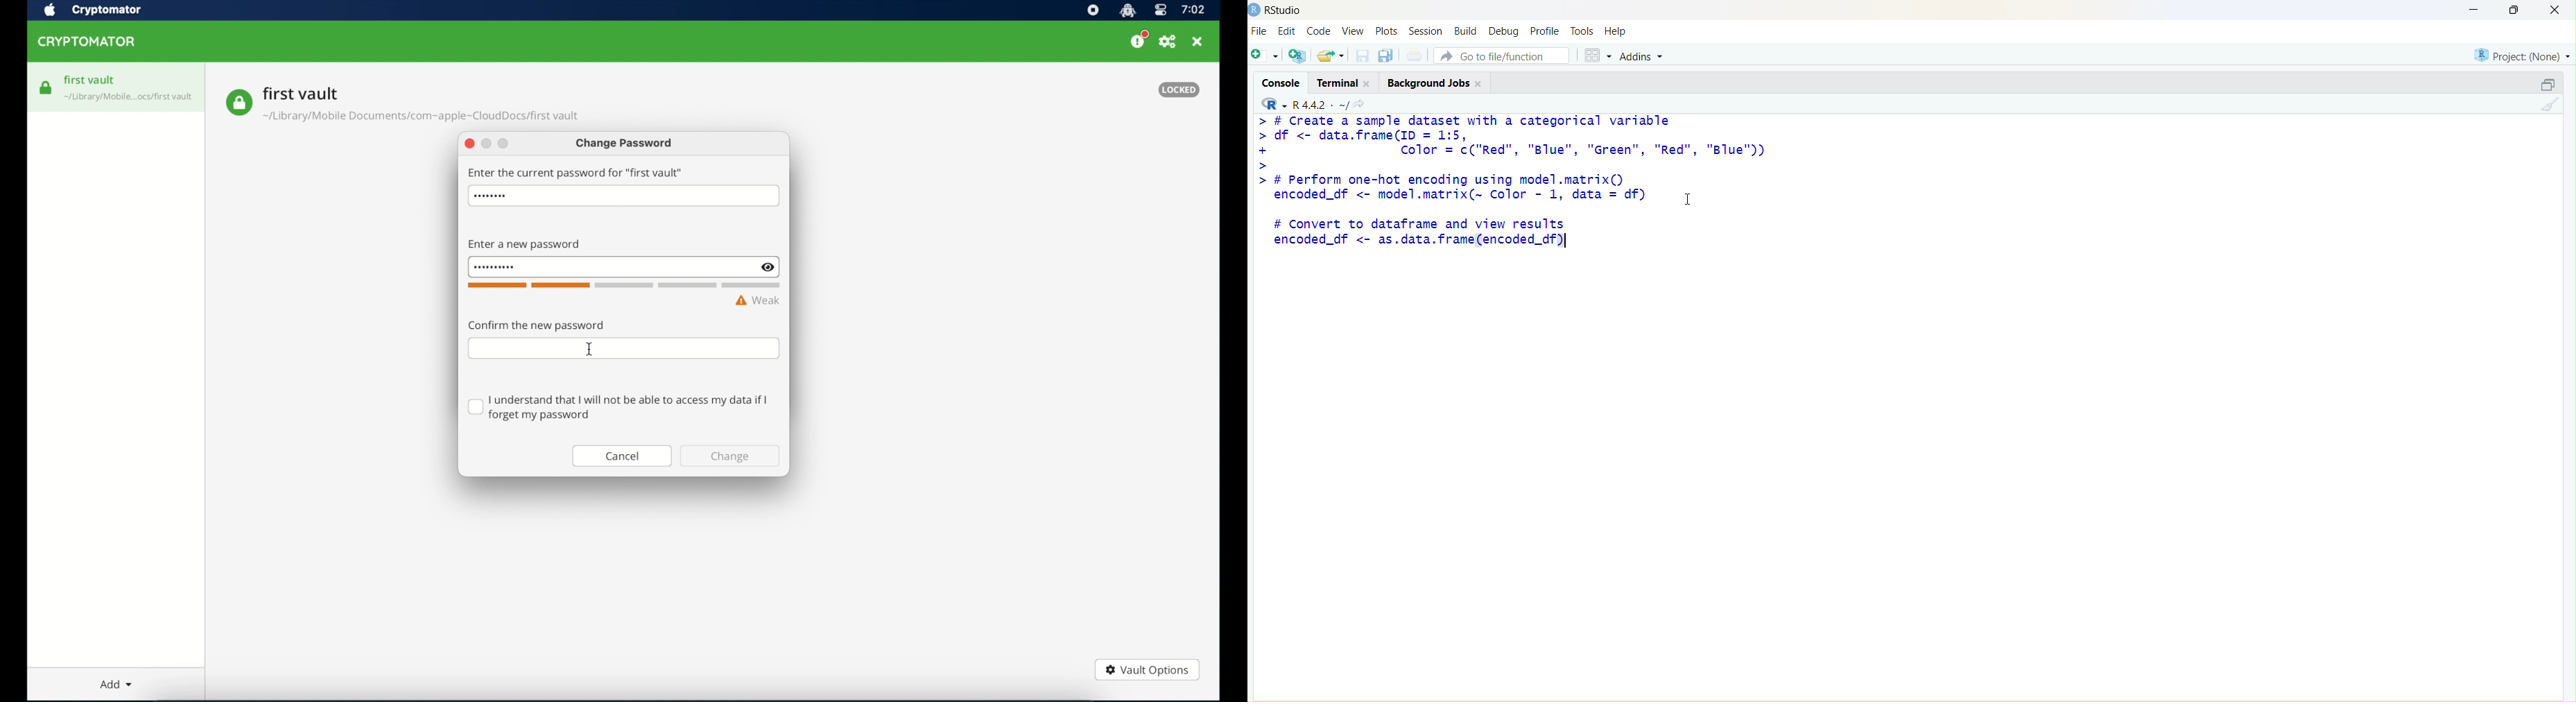 The height and width of the screenshot is (728, 2576). What do you see at coordinates (1364, 55) in the screenshot?
I see `save` at bounding box center [1364, 55].